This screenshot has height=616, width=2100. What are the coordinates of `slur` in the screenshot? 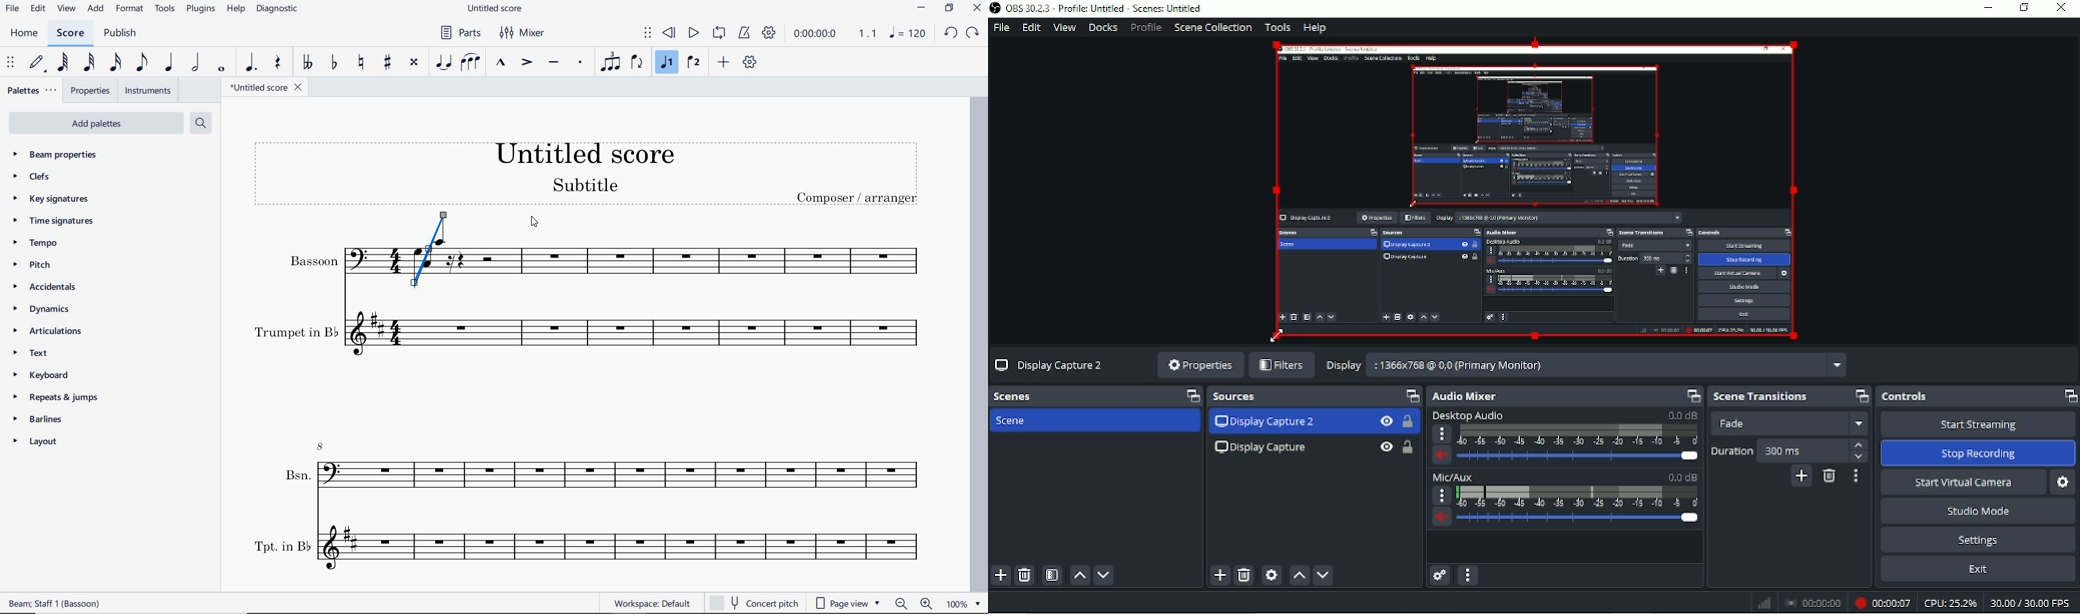 It's located at (471, 62).